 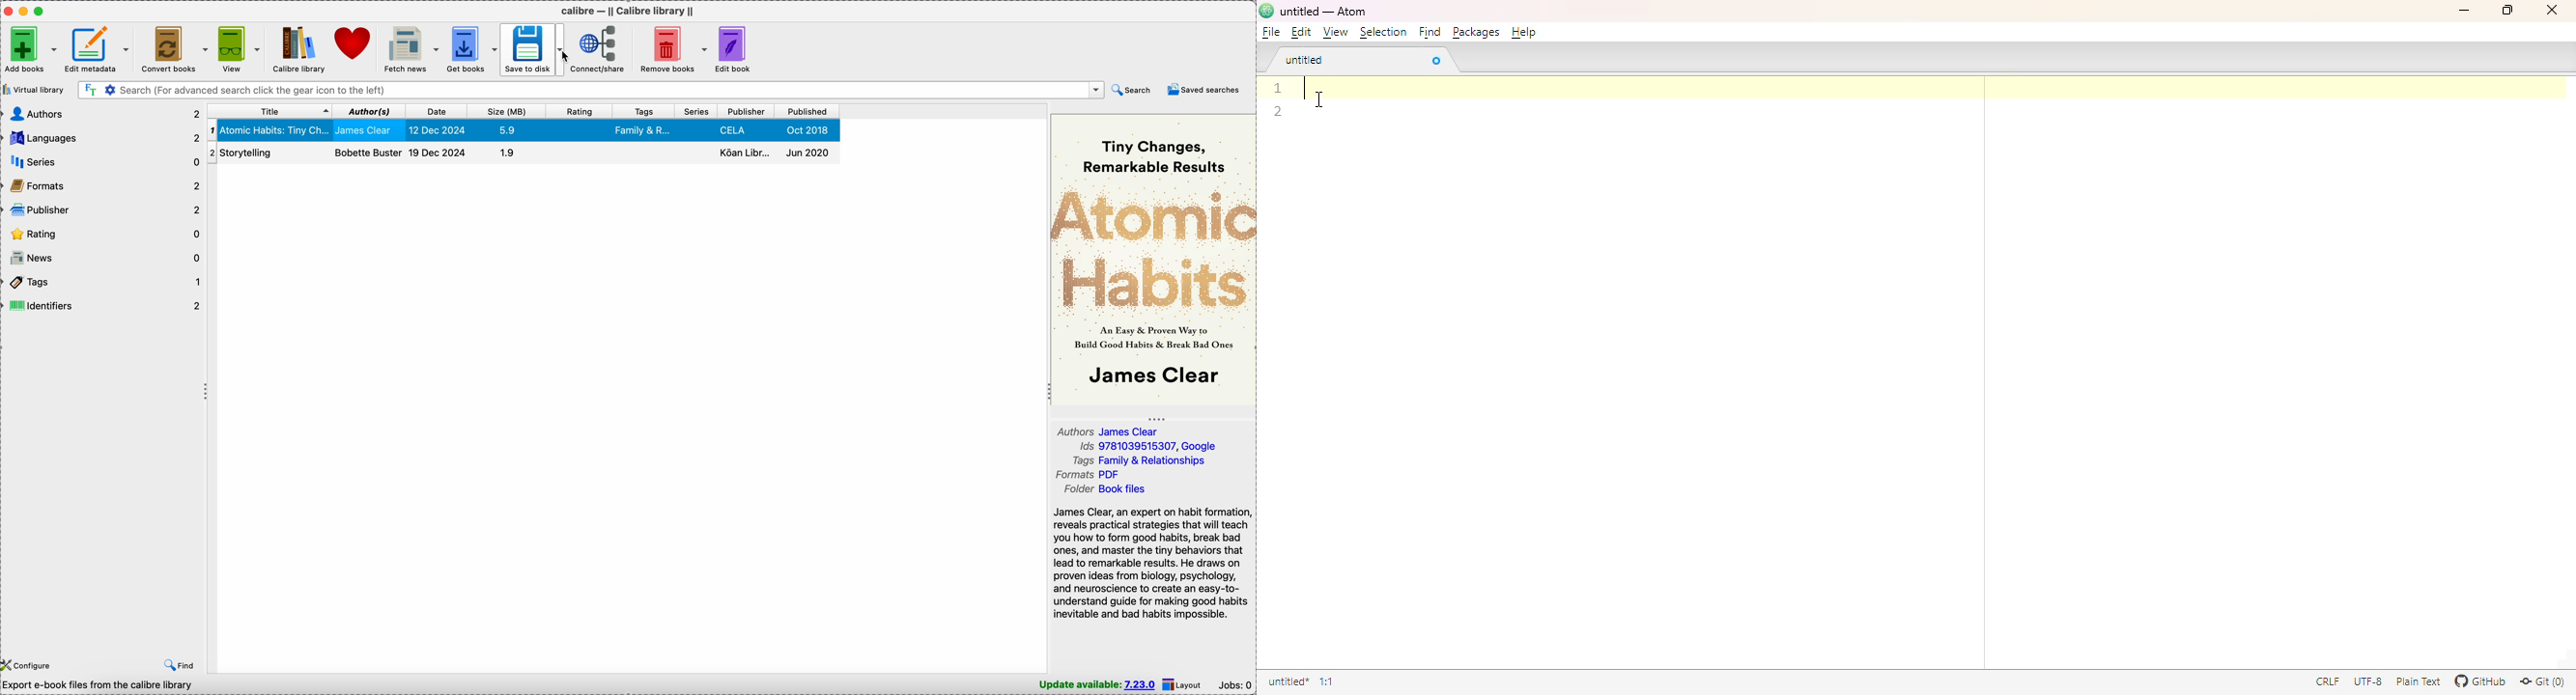 I want to click on search bar, so click(x=589, y=90).